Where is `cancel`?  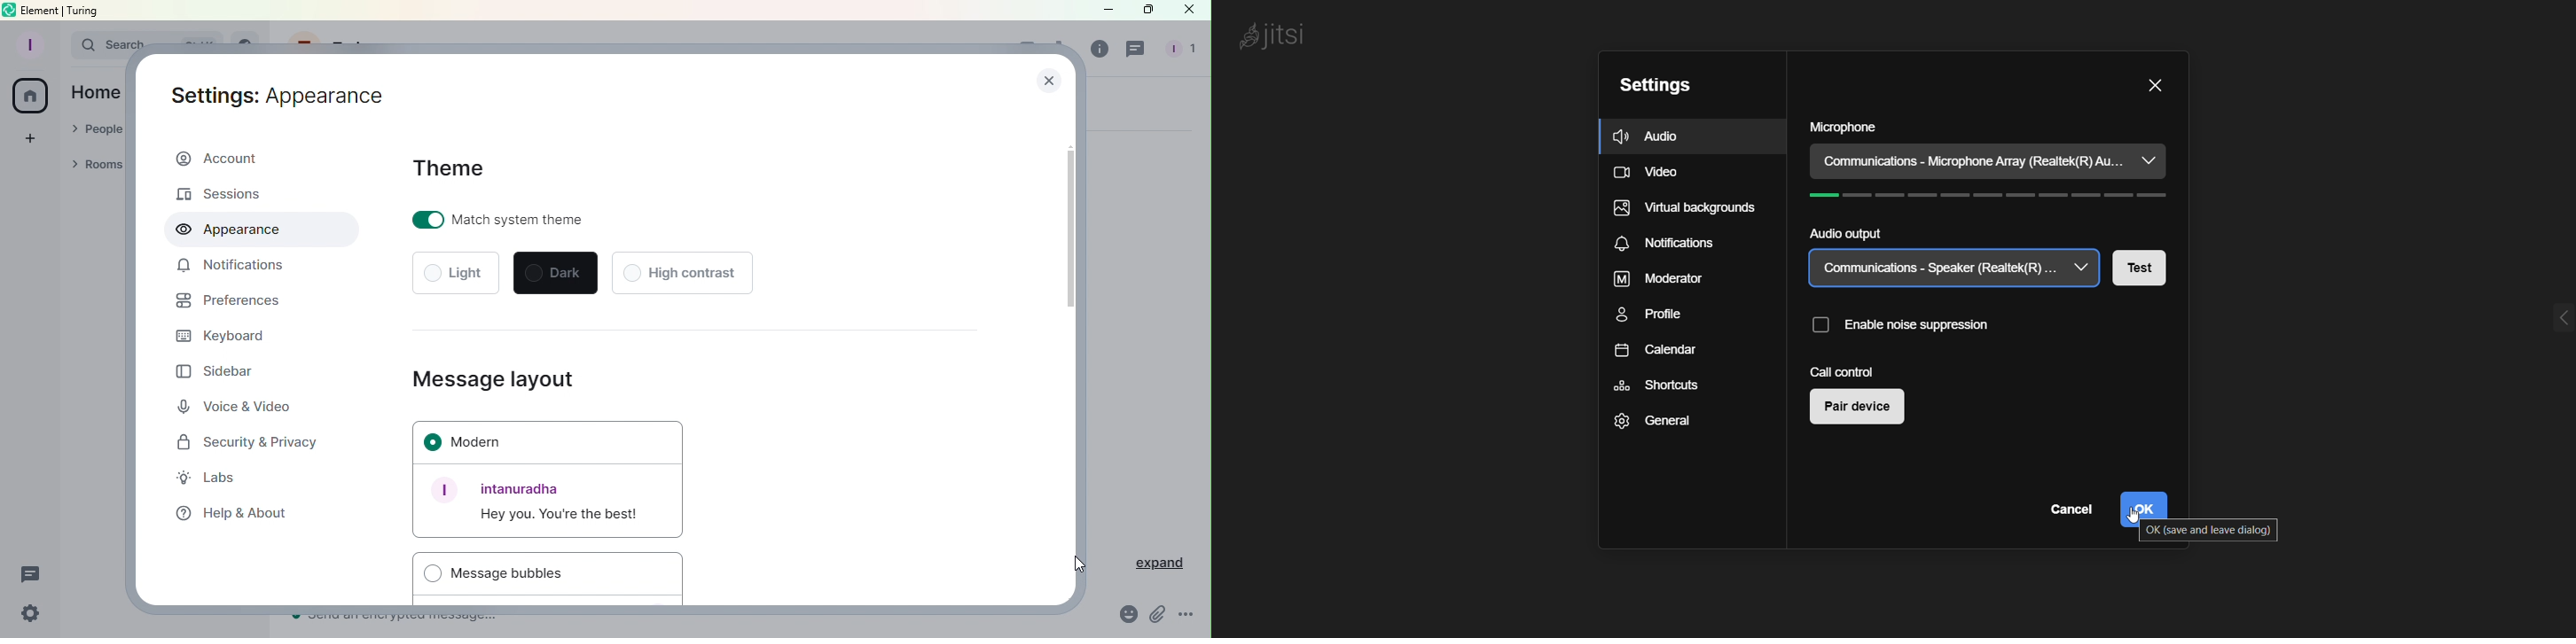 cancel is located at coordinates (2068, 510).